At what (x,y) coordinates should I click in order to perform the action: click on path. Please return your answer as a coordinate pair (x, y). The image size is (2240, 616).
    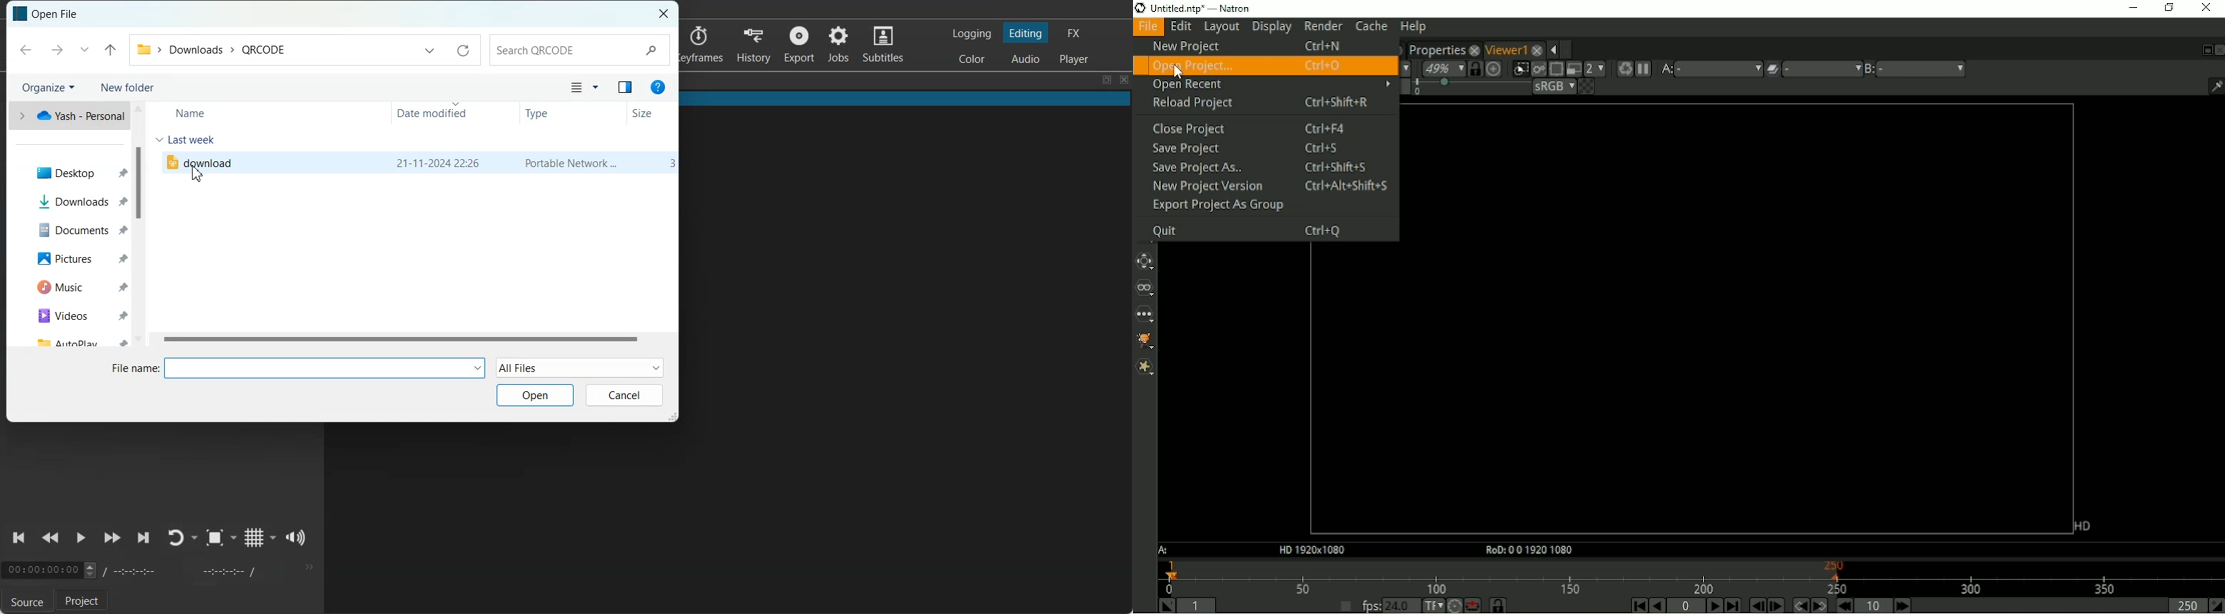
    Looking at the image, I should click on (211, 48).